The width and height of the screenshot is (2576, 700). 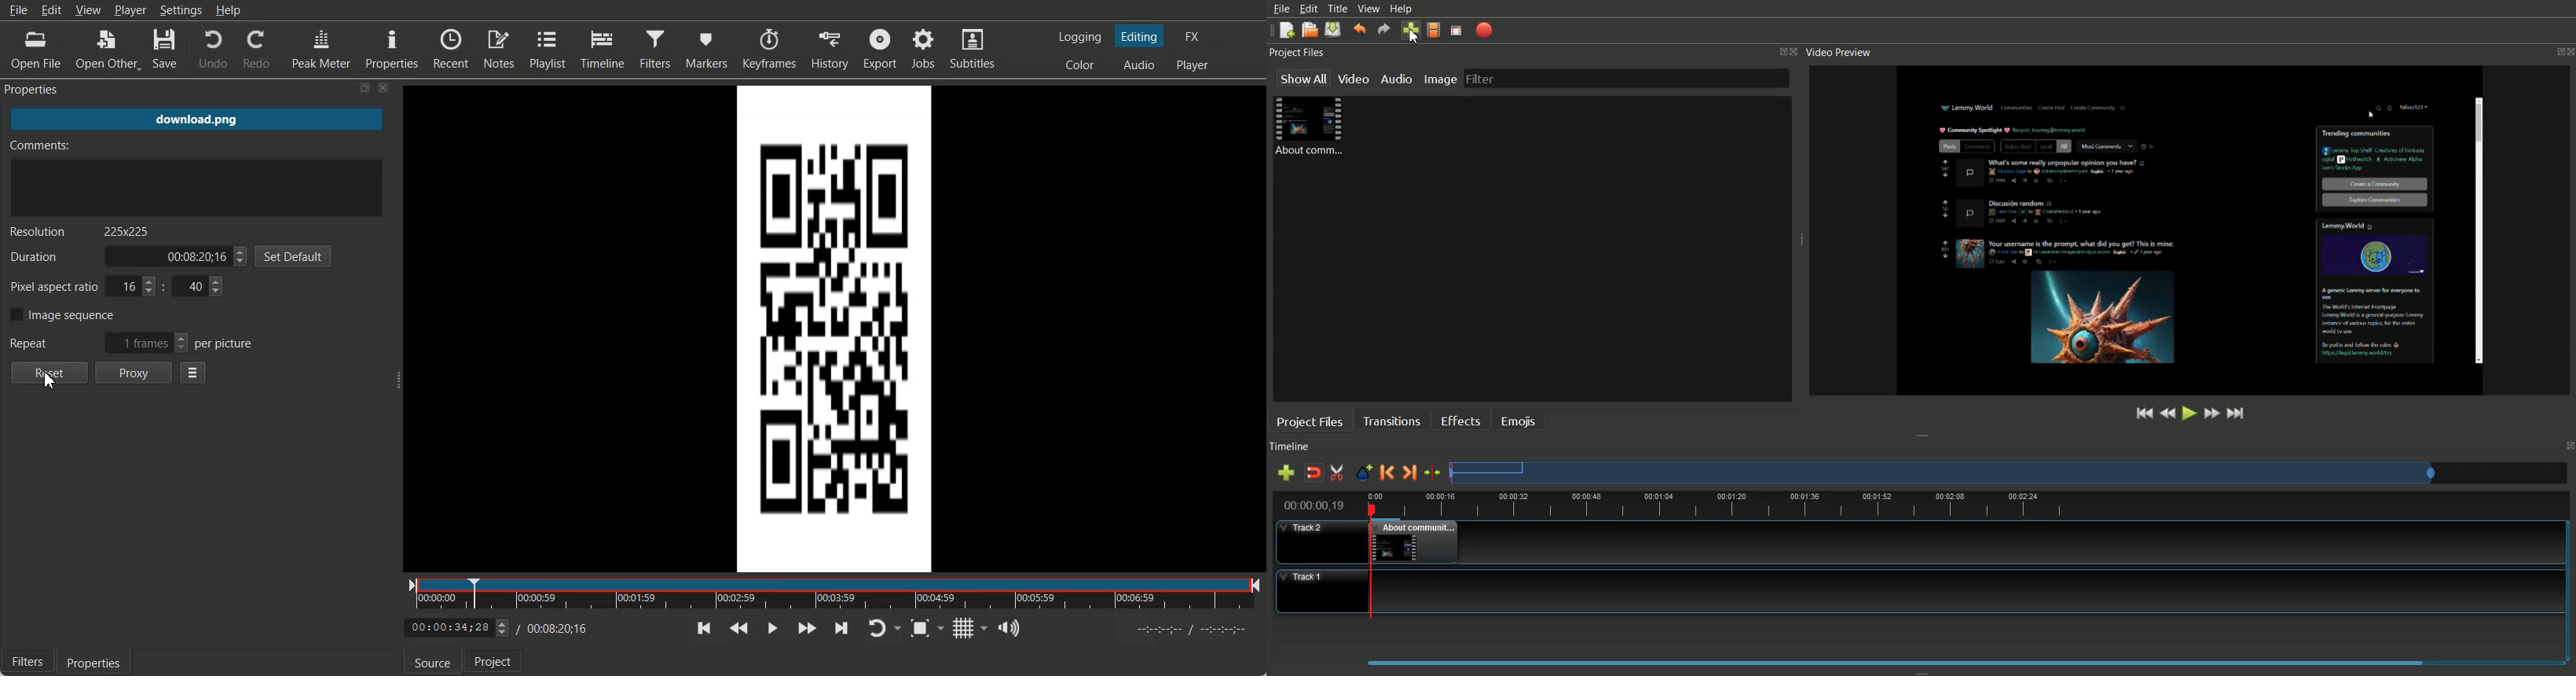 I want to click on File name, so click(x=199, y=119).